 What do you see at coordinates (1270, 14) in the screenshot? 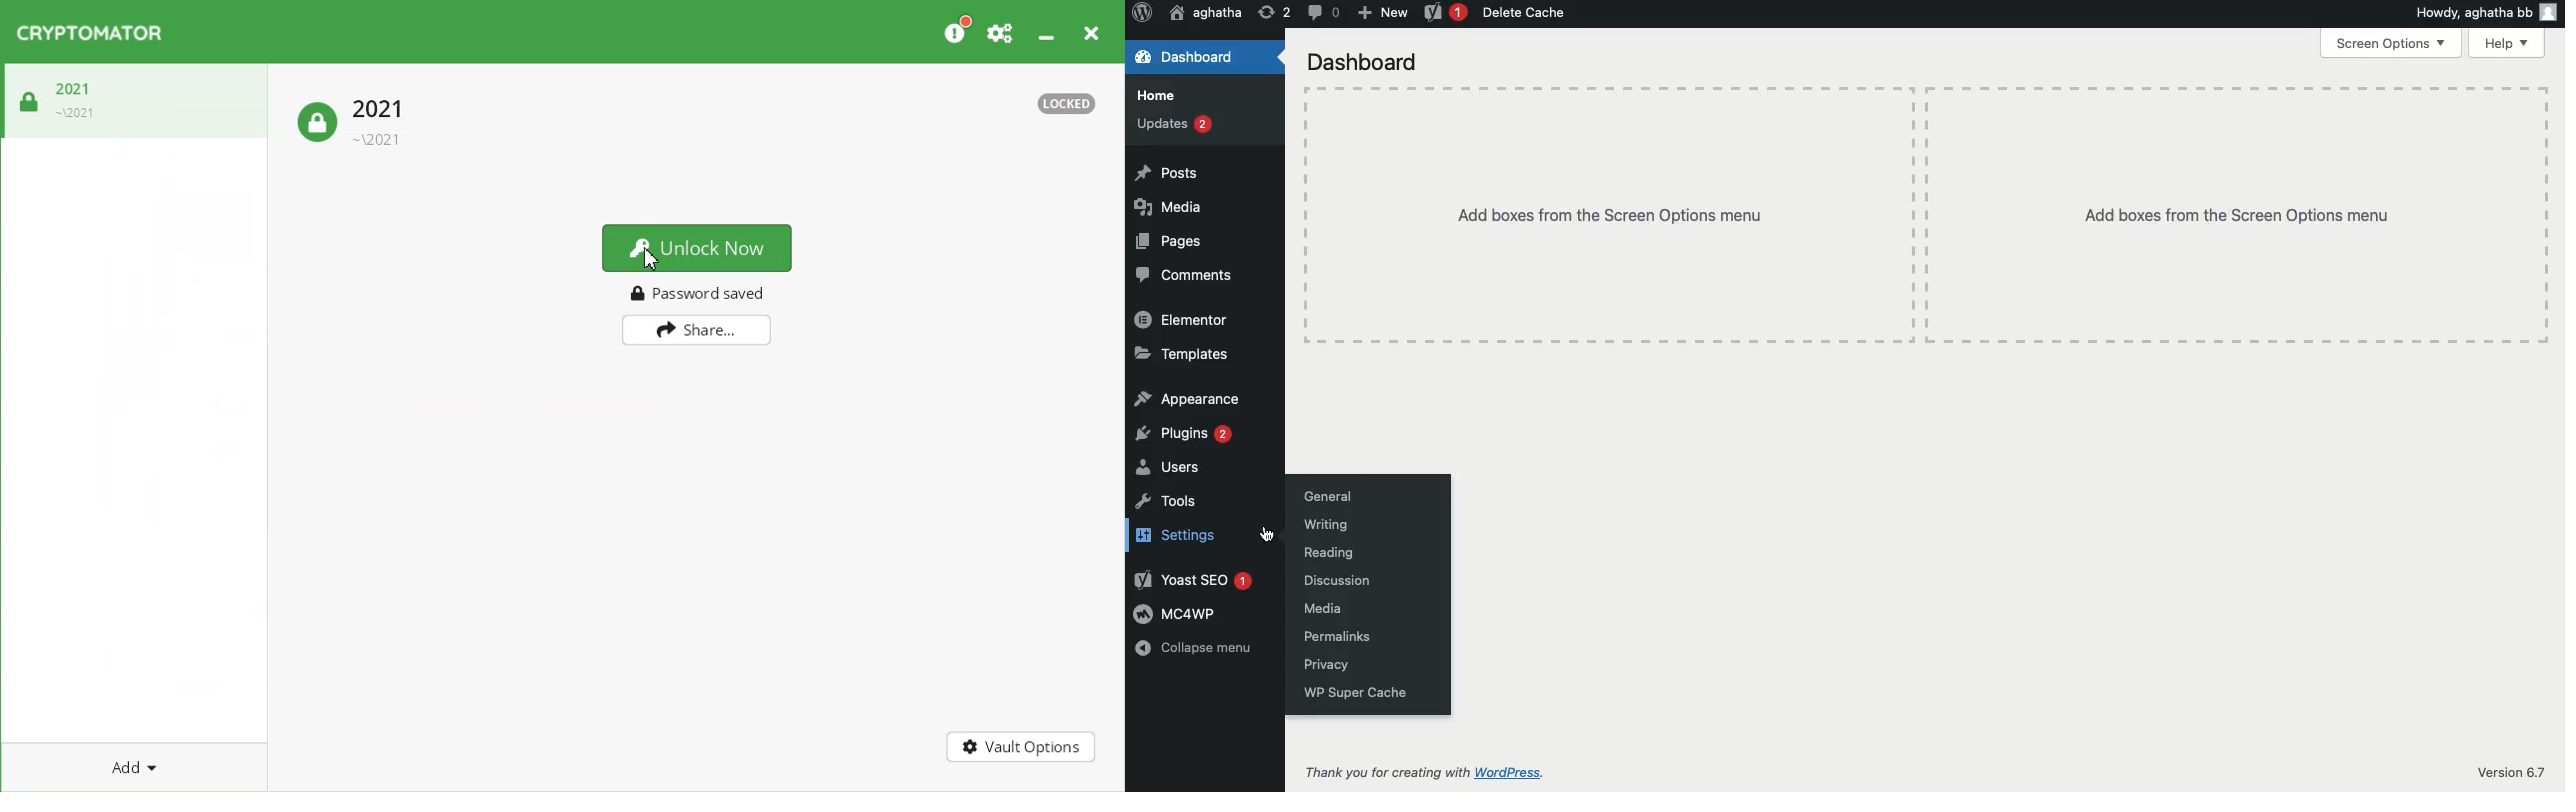
I see `Revision` at bounding box center [1270, 14].